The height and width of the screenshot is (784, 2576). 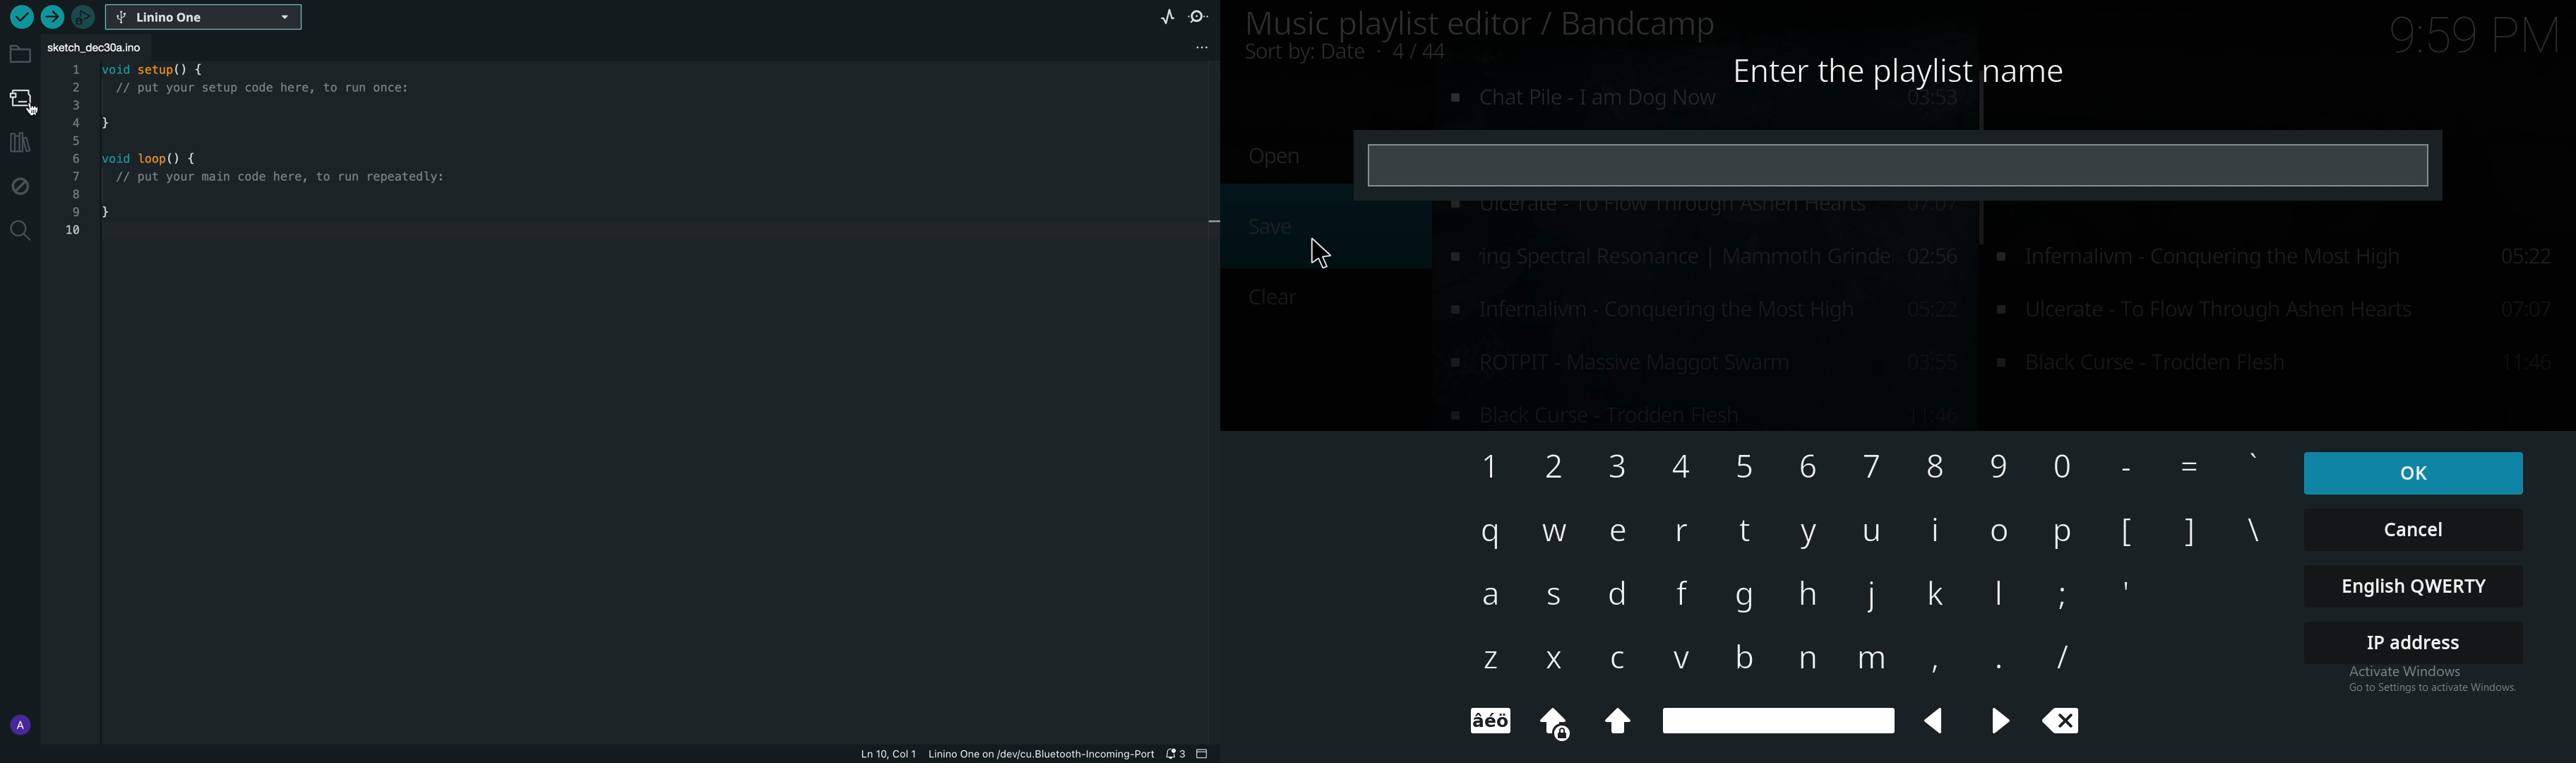 What do you see at coordinates (1497, 721) in the screenshot?
I see `Special Characters` at bounding box center [1497, 721].